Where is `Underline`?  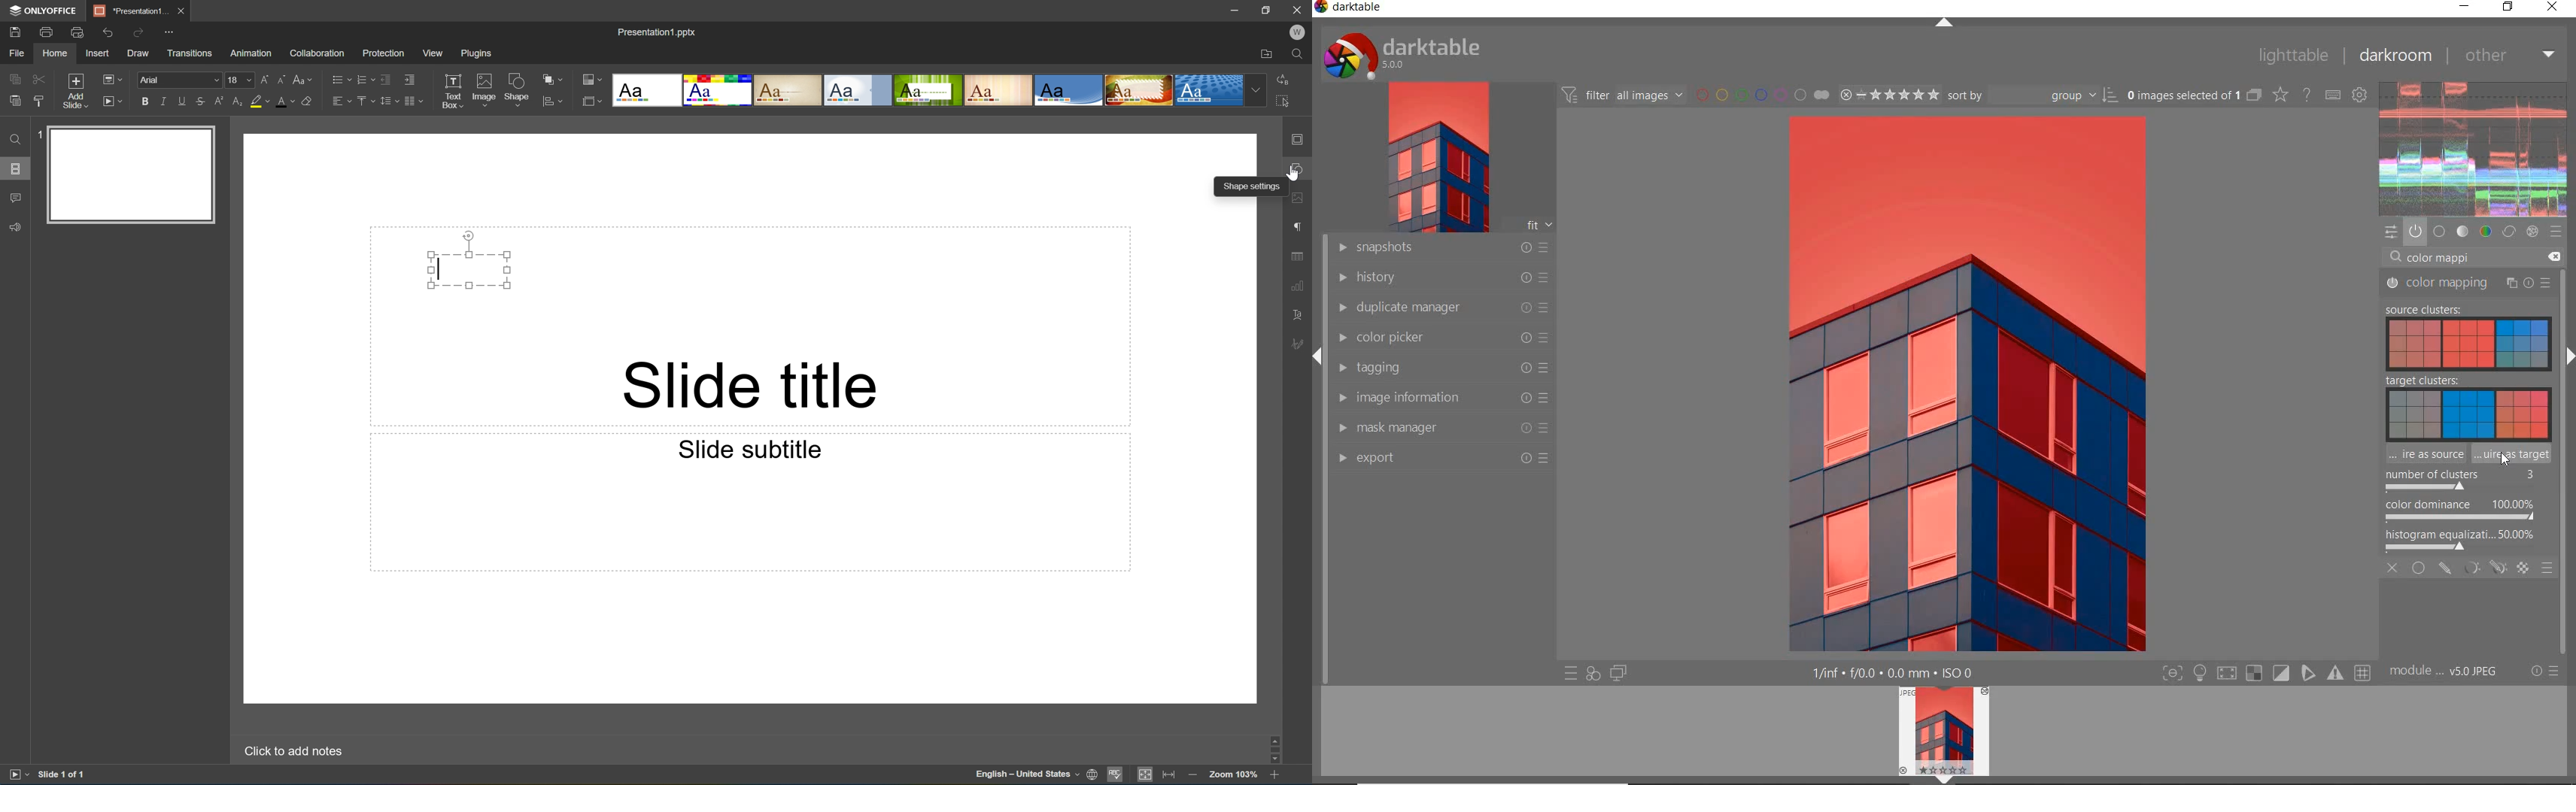 Underline is located at coordinates (182, 99).